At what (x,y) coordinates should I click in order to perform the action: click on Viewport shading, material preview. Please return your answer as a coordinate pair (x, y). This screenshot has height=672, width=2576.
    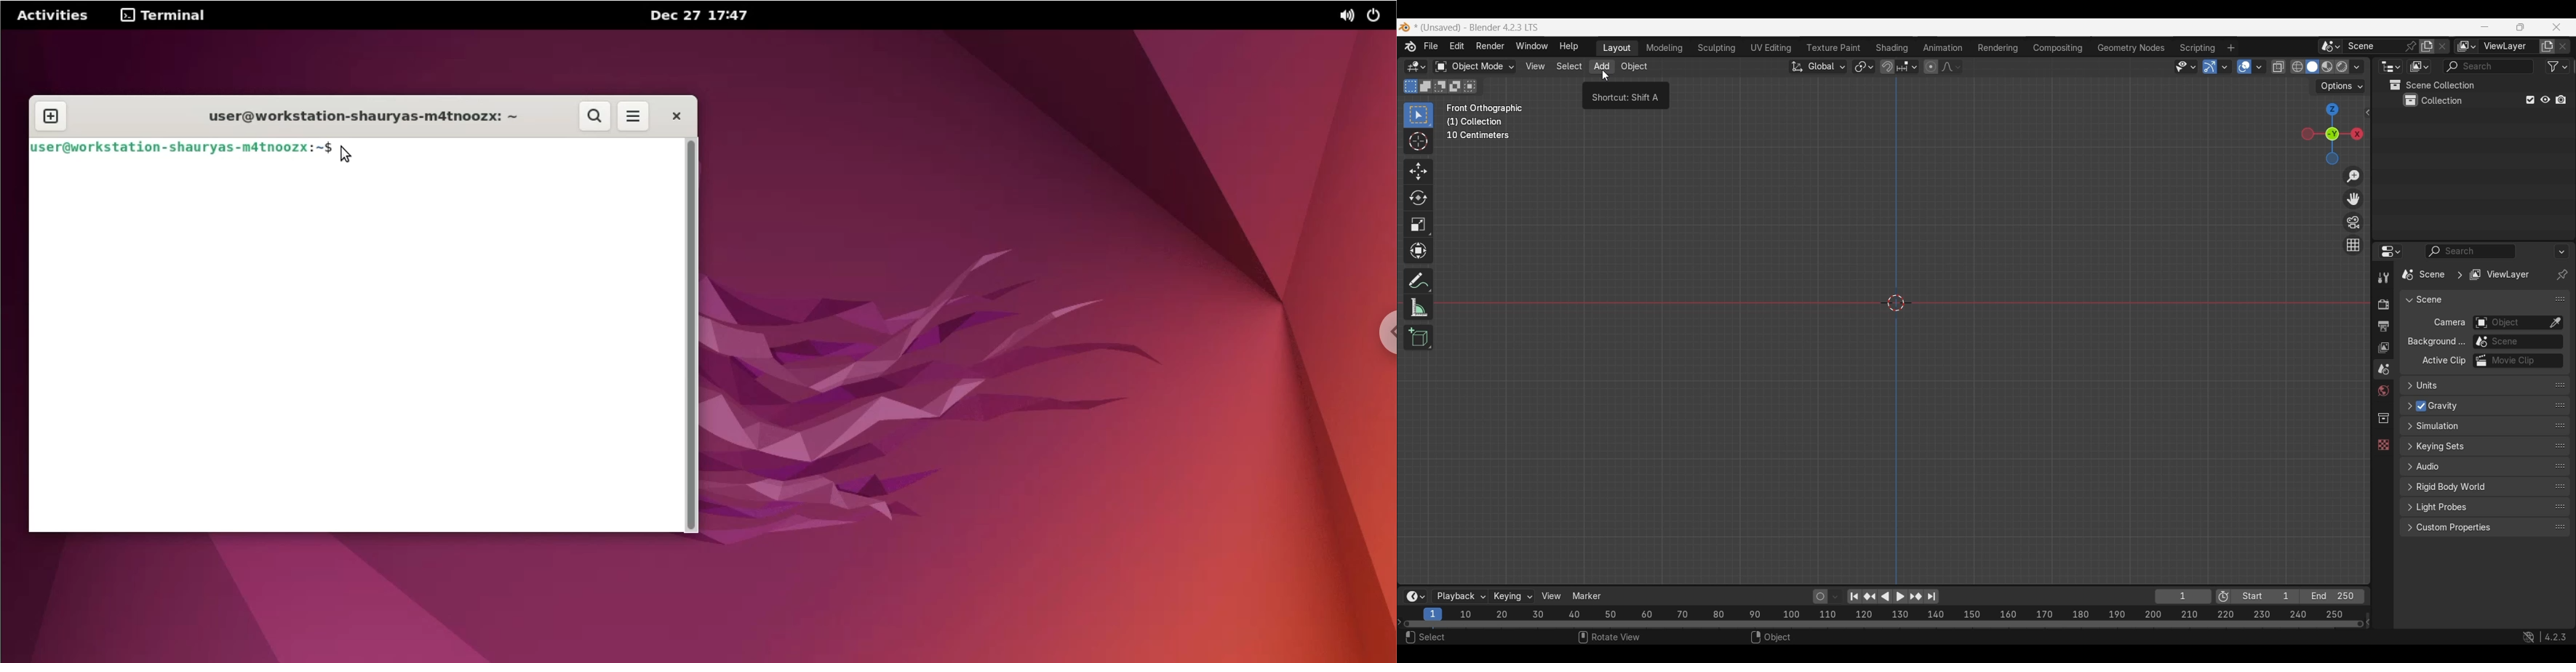
    Looking at the image, I should click on (2327, 66).